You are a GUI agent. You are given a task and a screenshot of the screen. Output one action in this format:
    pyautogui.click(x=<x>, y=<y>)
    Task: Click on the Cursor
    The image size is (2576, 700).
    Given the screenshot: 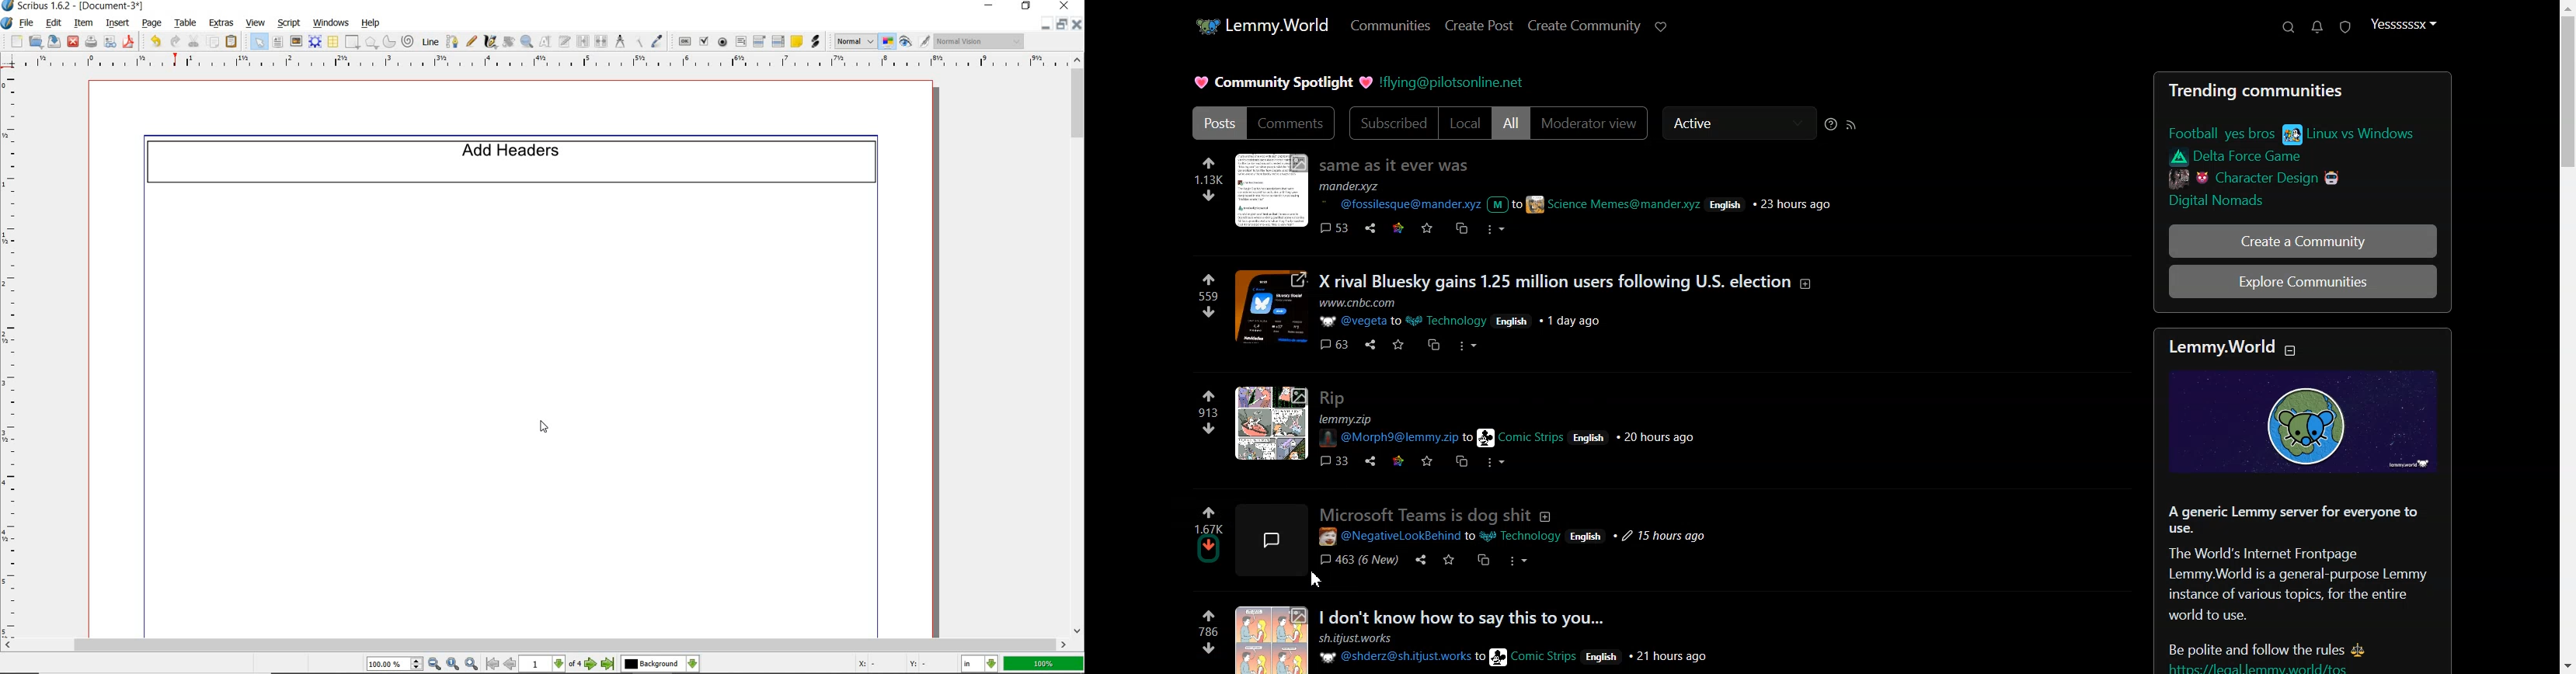 What is the action you would take?
    pyautogui.click(x=544, y=427)
    